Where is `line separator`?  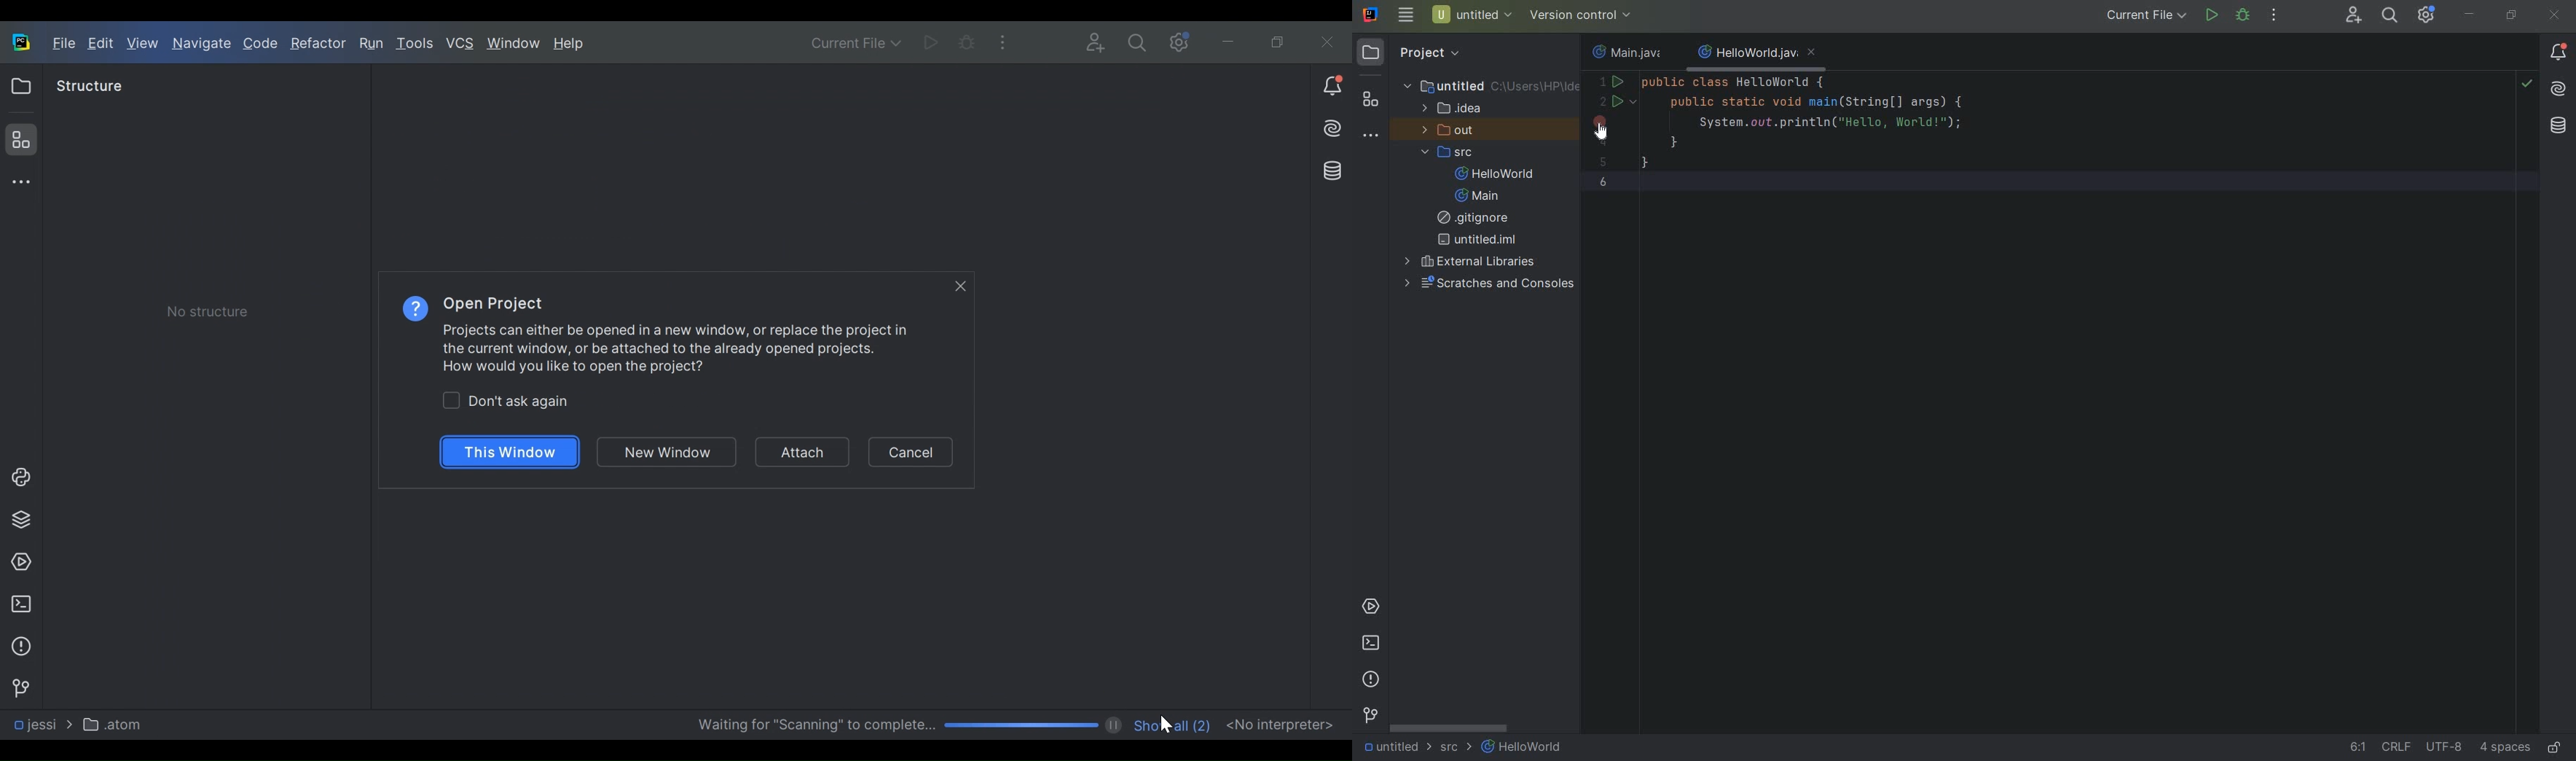 line separator is located at coordinates (2395, 749).